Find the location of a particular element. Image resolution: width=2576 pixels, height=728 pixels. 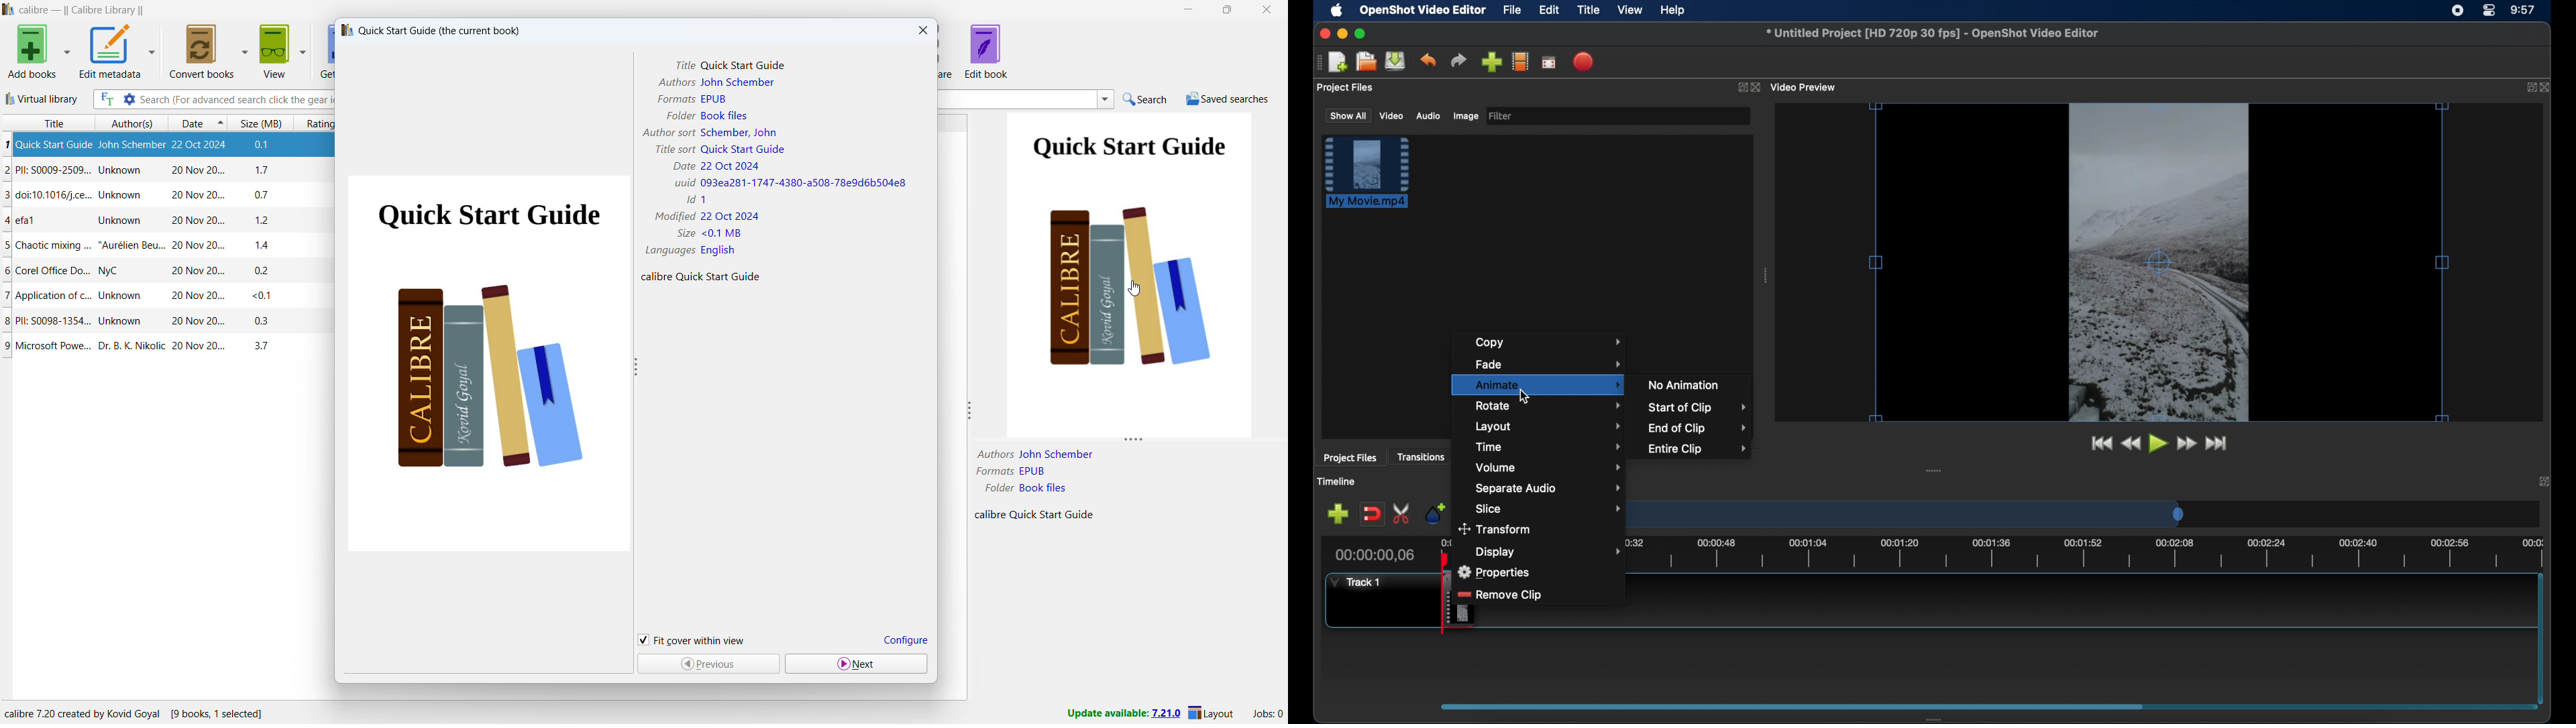

drag cursor is located at coordinates (1446, 601).